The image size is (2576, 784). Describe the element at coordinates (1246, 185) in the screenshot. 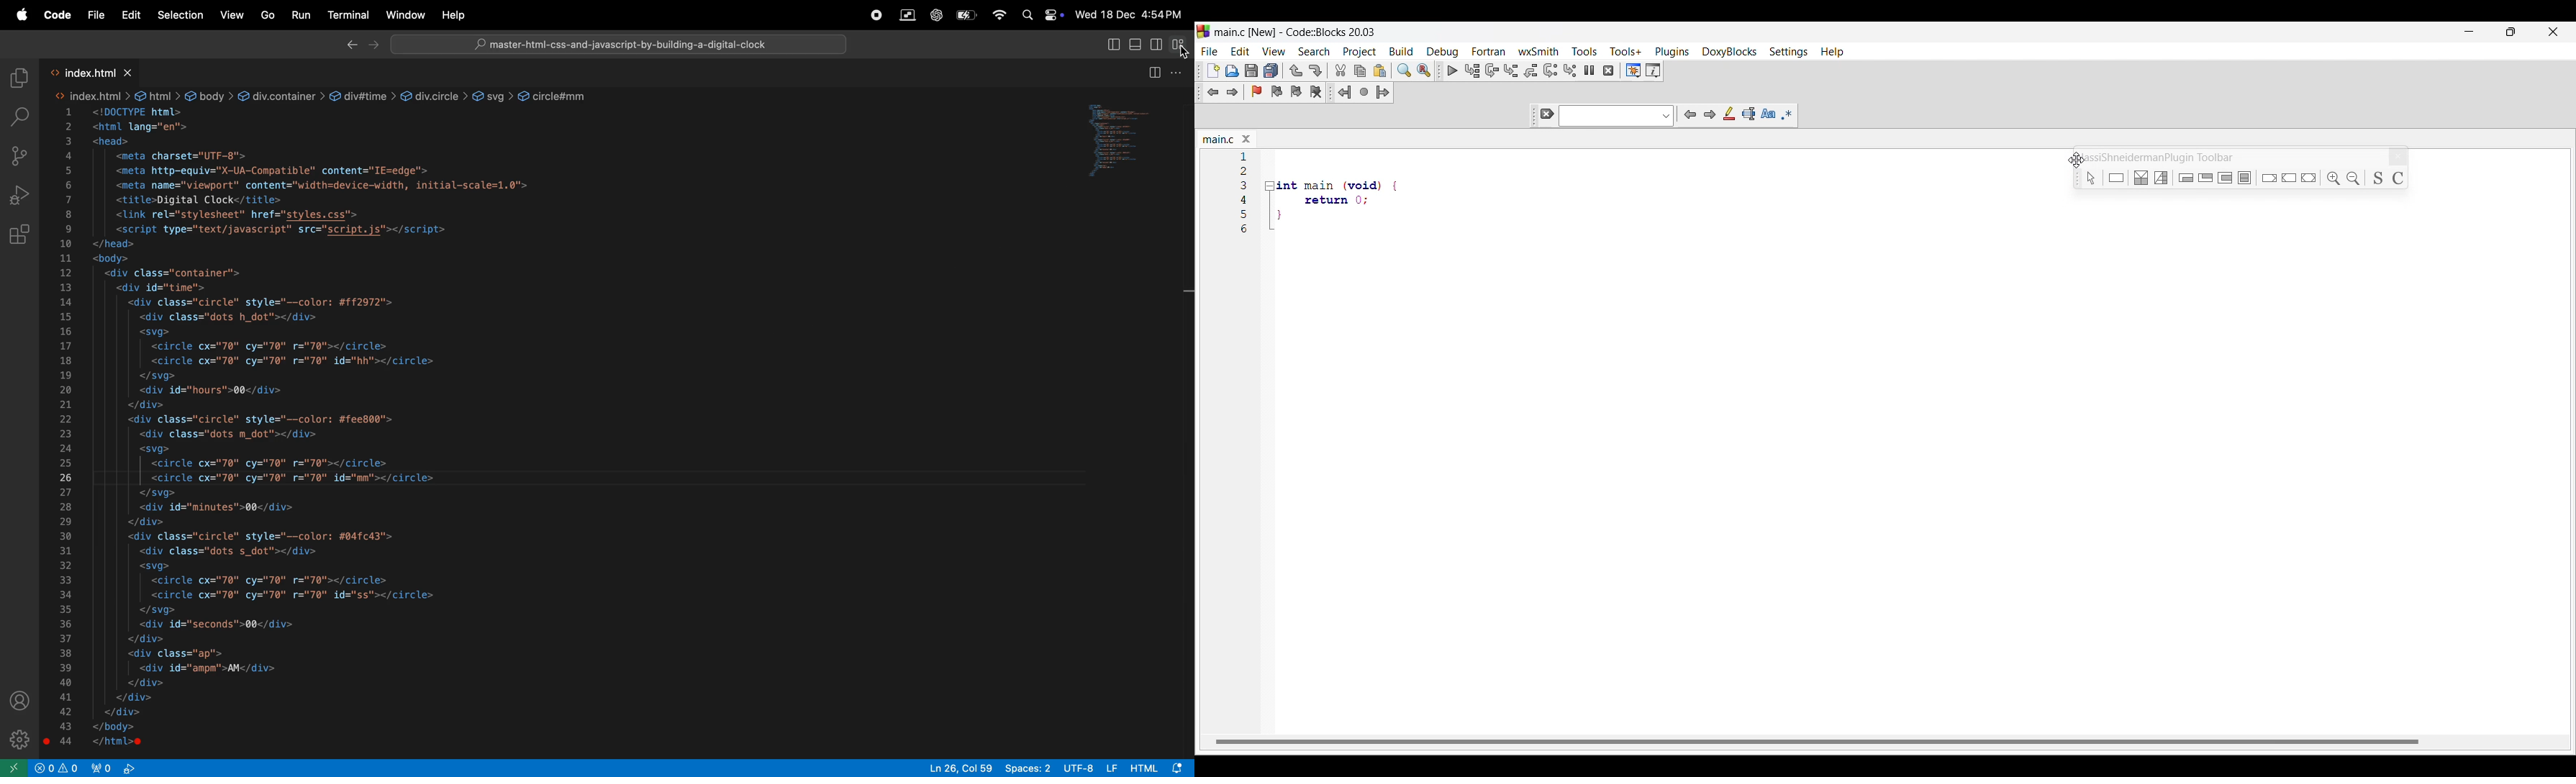

I see `` at that location.